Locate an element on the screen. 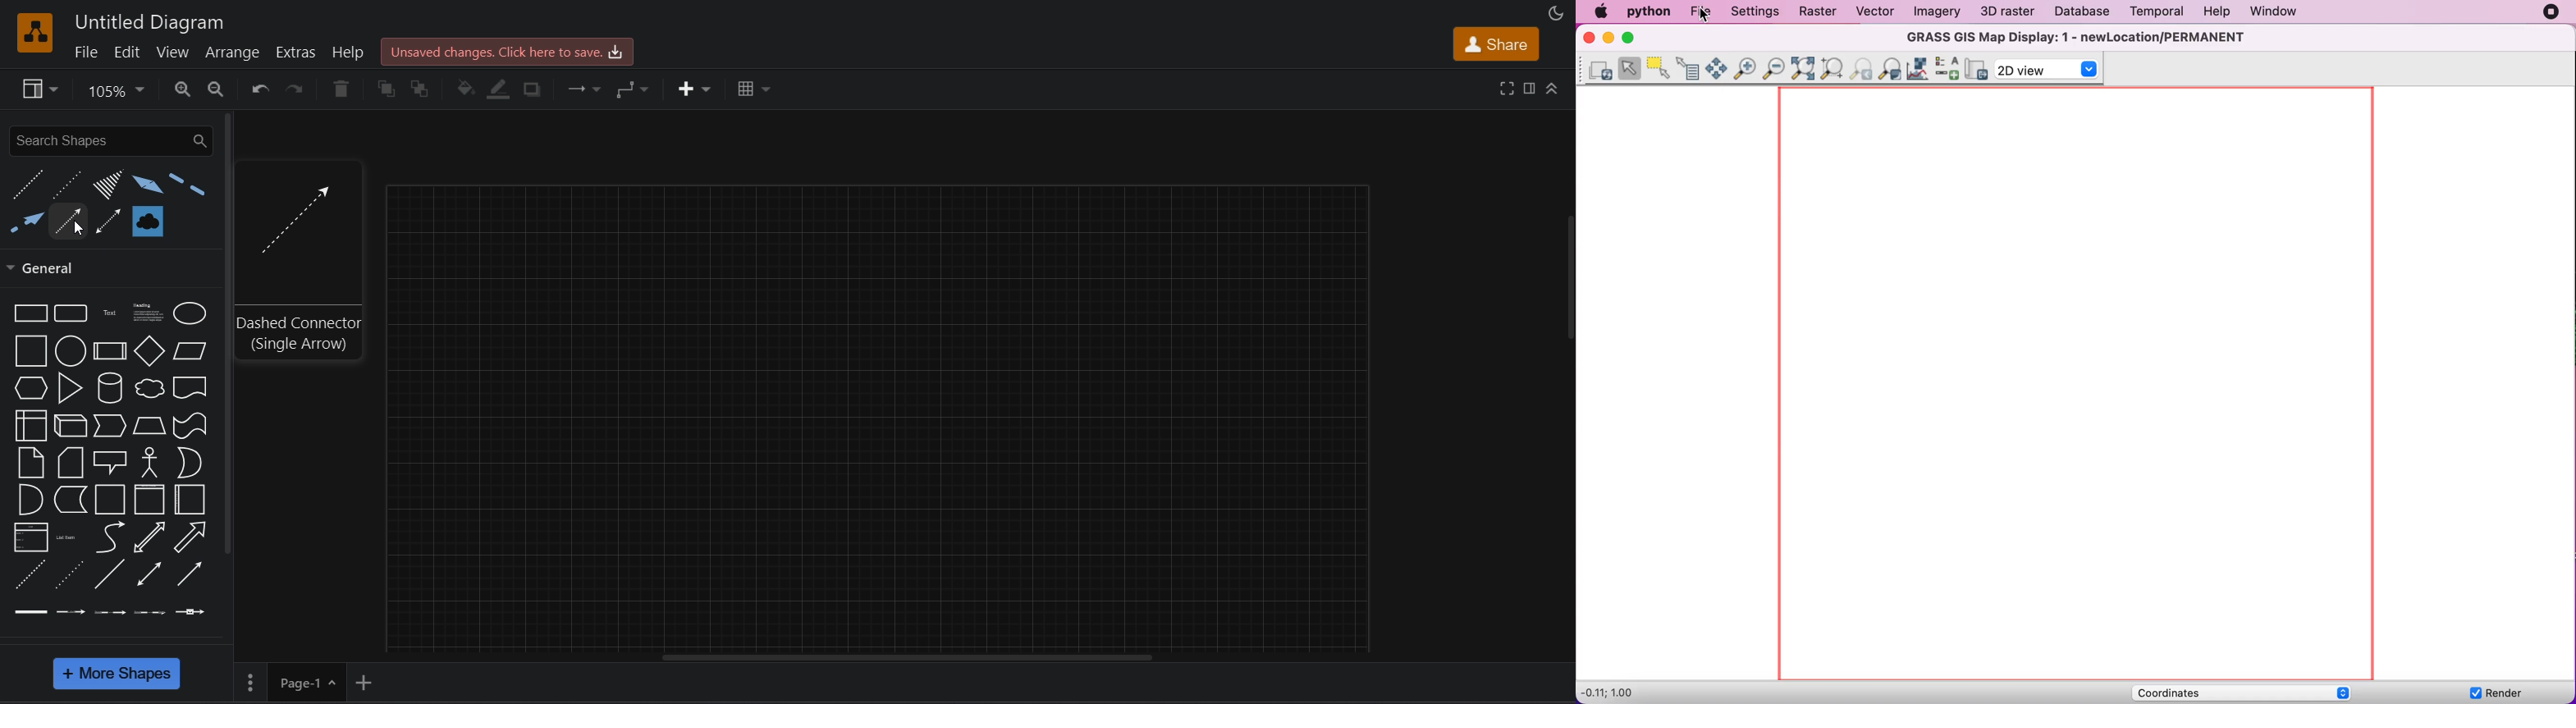  Untitled diagram - title is located at coordinates (145, 21).